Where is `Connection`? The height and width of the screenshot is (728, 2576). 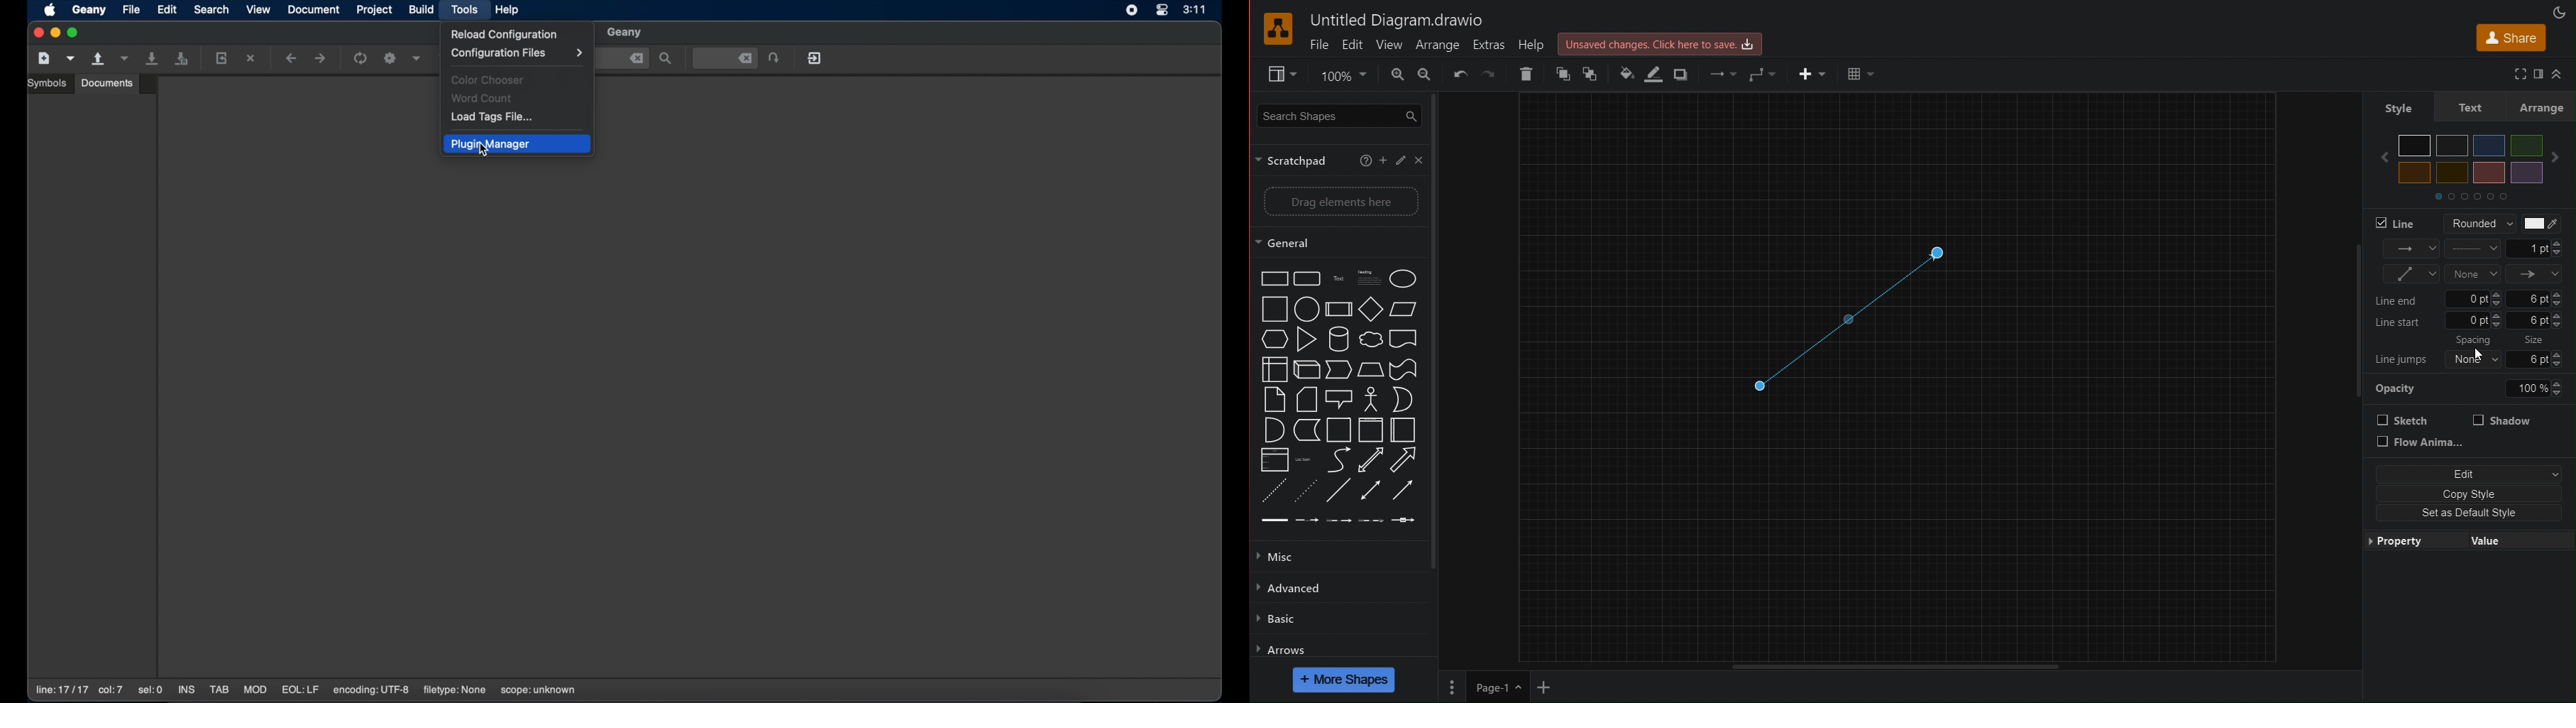 Connection is located at coordinates (2411, 249).